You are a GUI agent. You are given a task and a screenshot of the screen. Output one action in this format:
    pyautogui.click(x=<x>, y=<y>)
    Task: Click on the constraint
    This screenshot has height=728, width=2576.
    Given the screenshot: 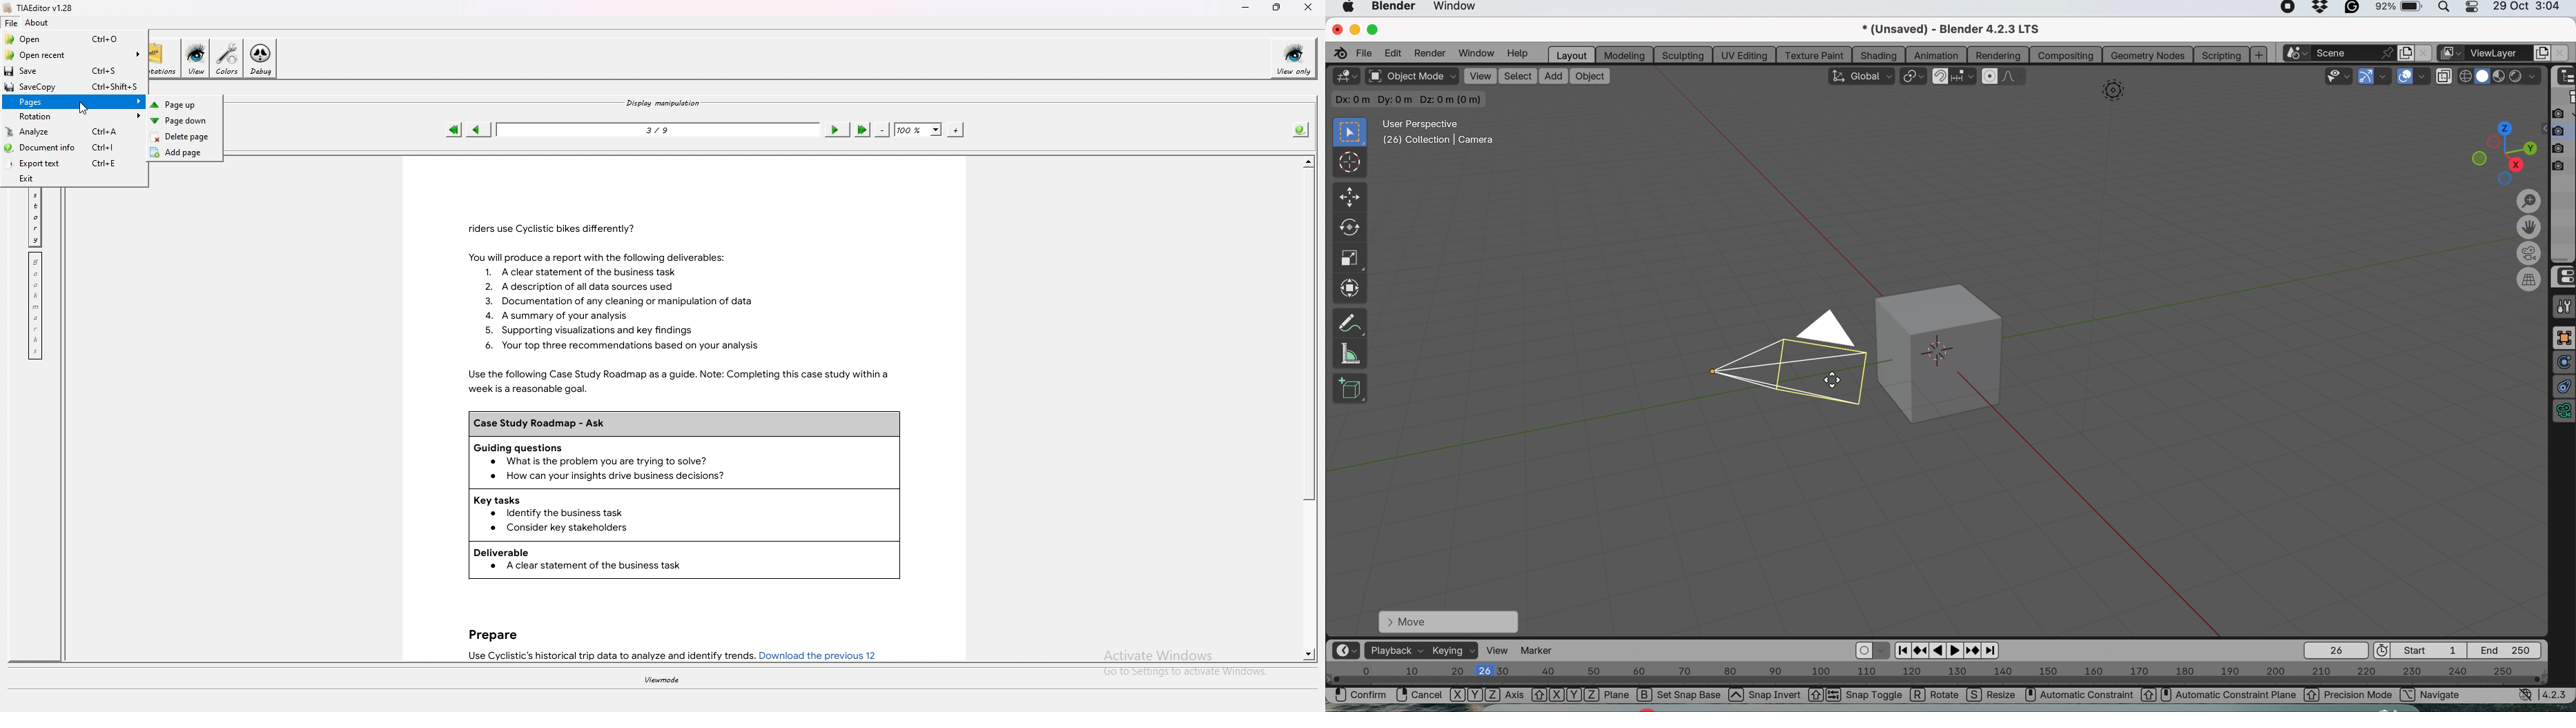 What is the action you would take?
    pyautogui.click(x=2564, y=387)
    